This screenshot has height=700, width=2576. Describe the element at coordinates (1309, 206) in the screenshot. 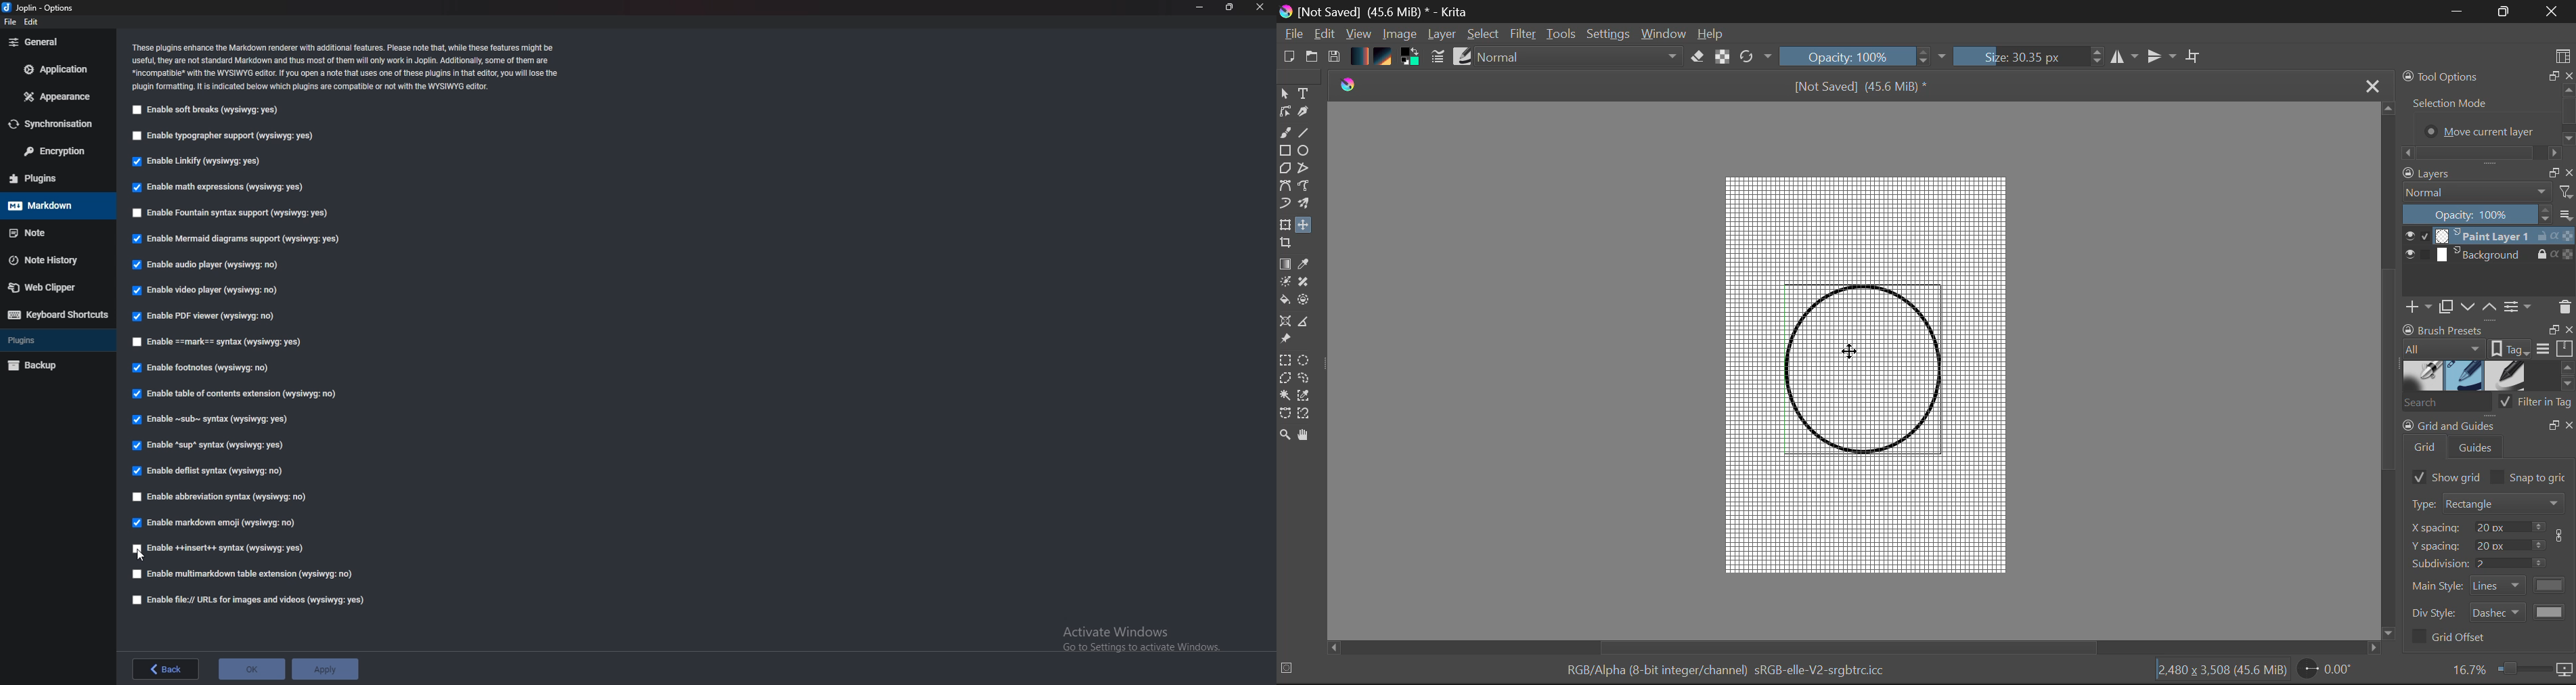

I see `Multibrush Tool` at that location.